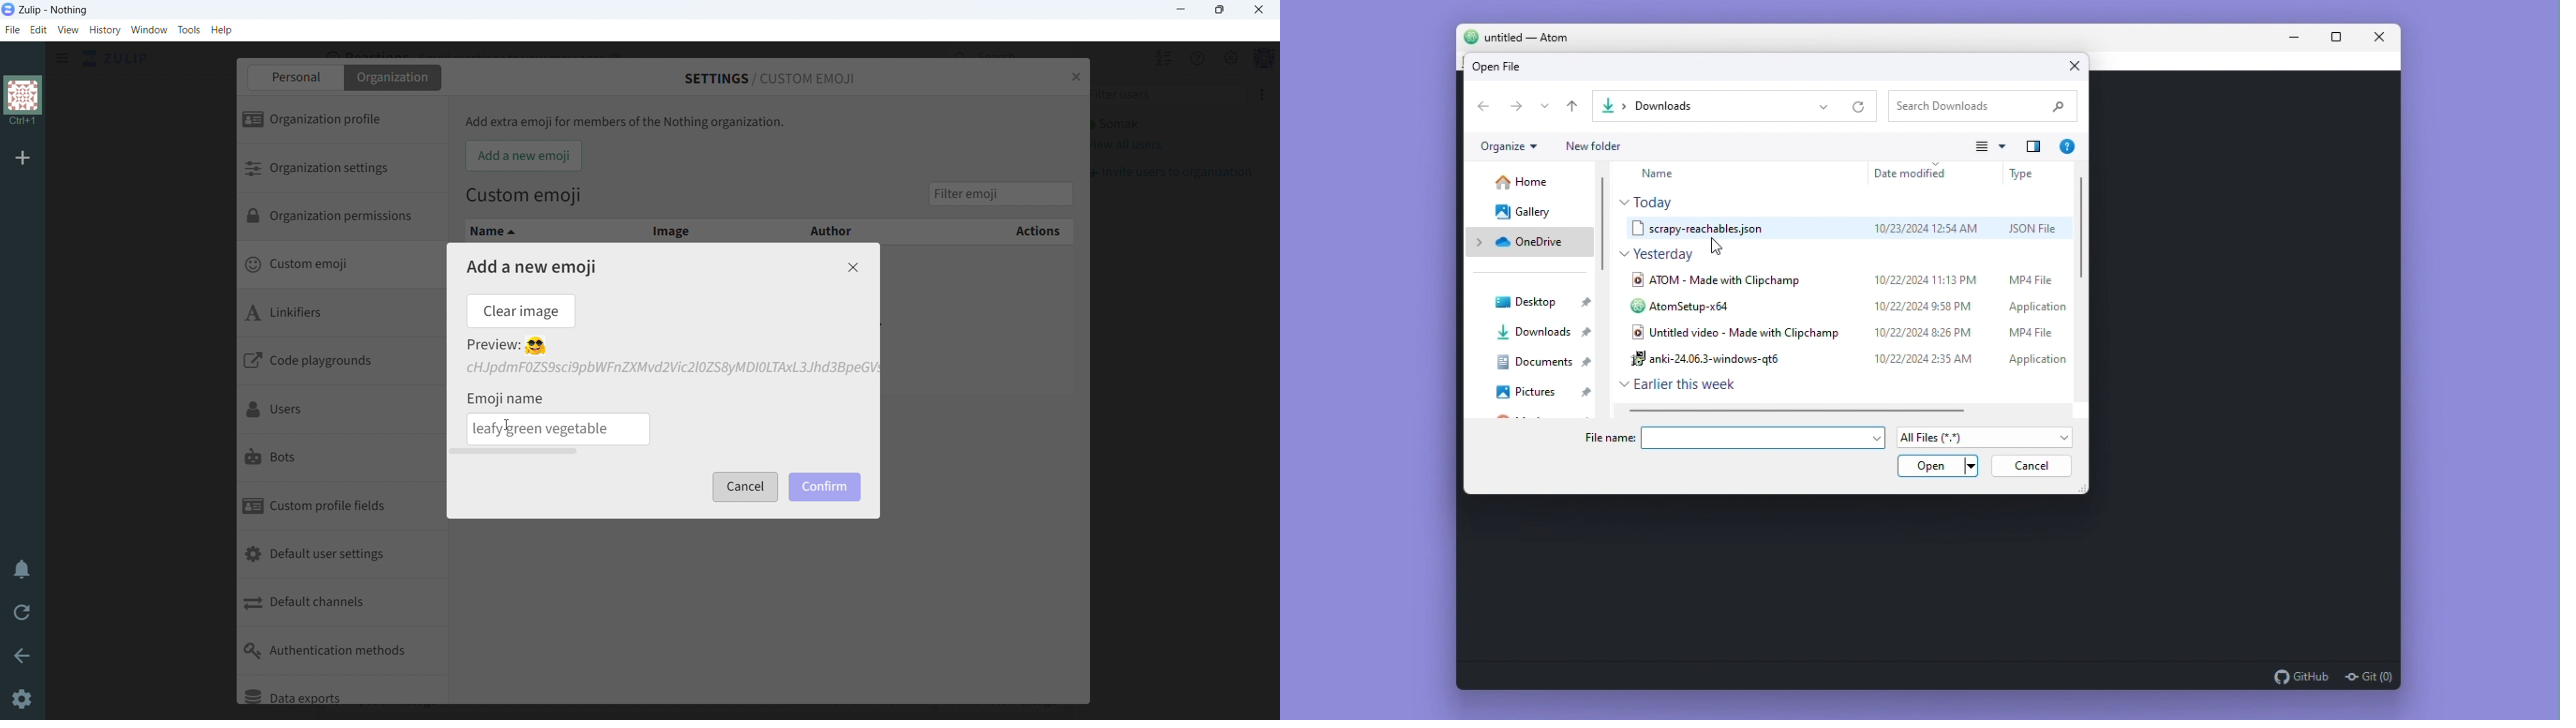 This screenshot has width=2576, height=728. Describe the element at coordinates (1518, 243) in the screenshot. I see `Onedrive` at that location.